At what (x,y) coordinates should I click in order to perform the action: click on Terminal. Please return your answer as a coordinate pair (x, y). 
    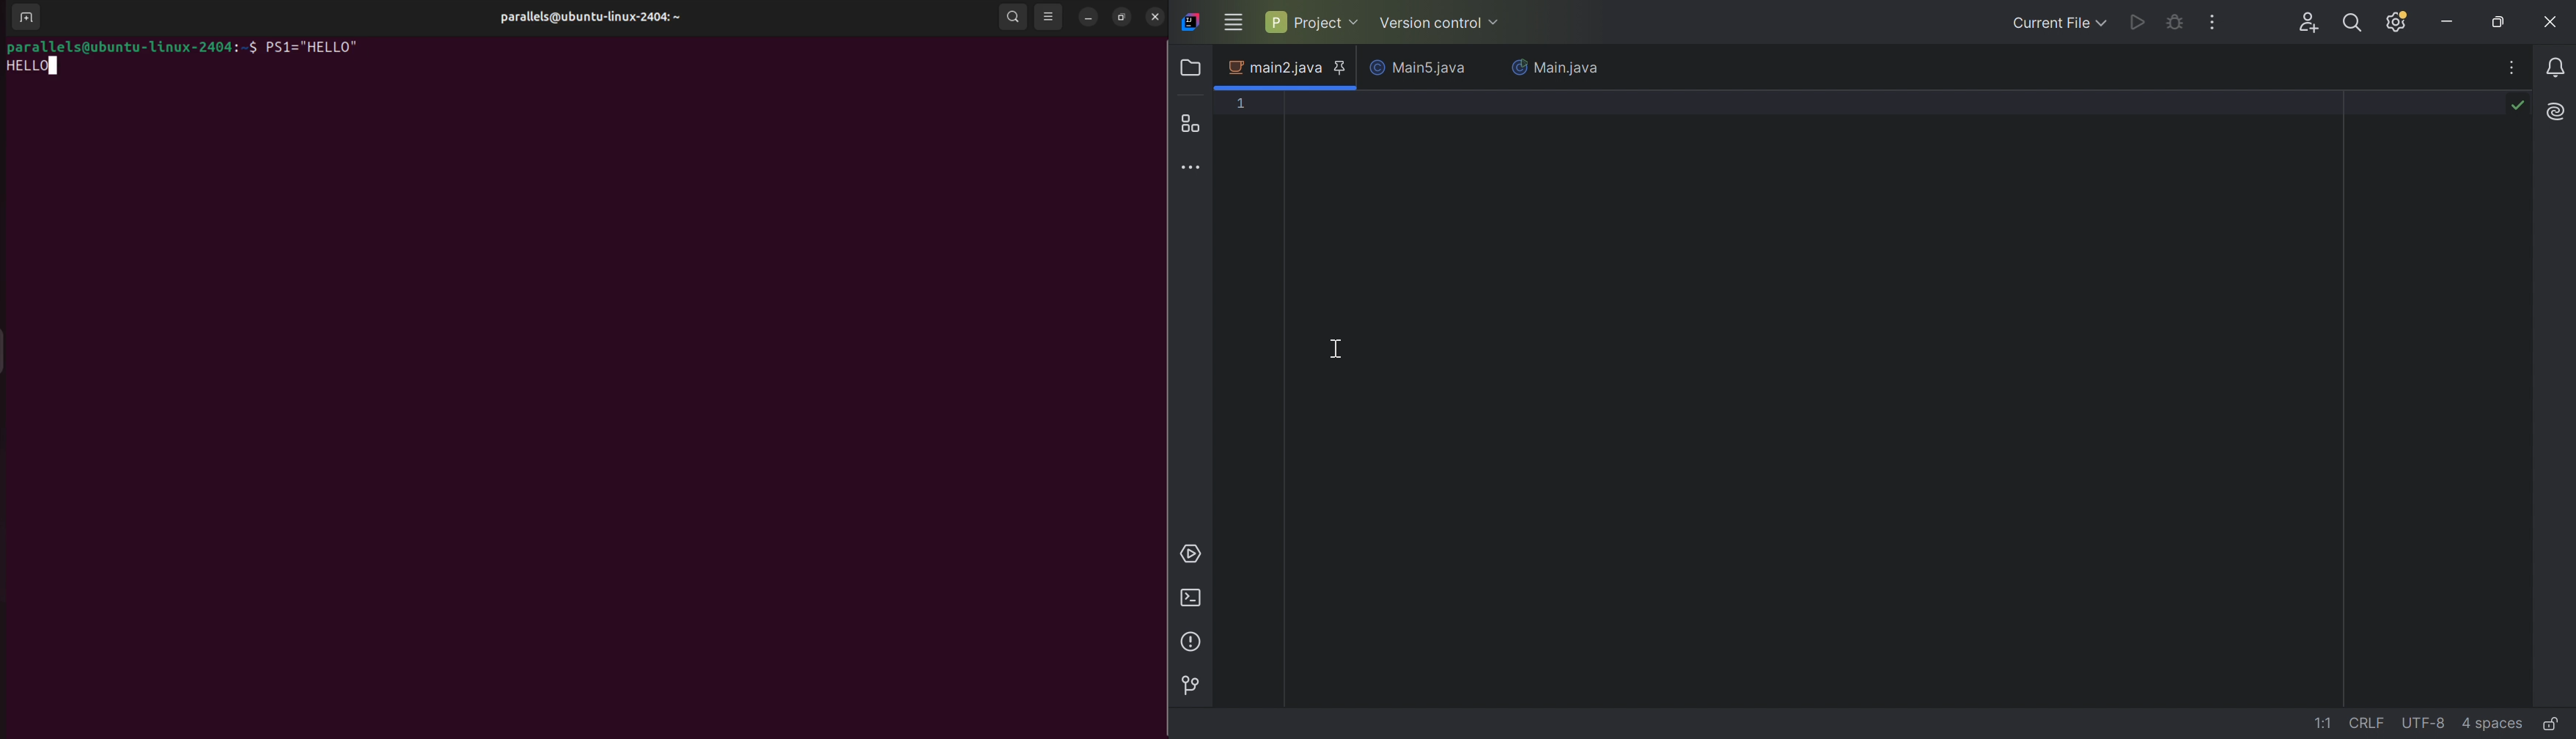
    Looking at the image, I should click on (1193, 600).